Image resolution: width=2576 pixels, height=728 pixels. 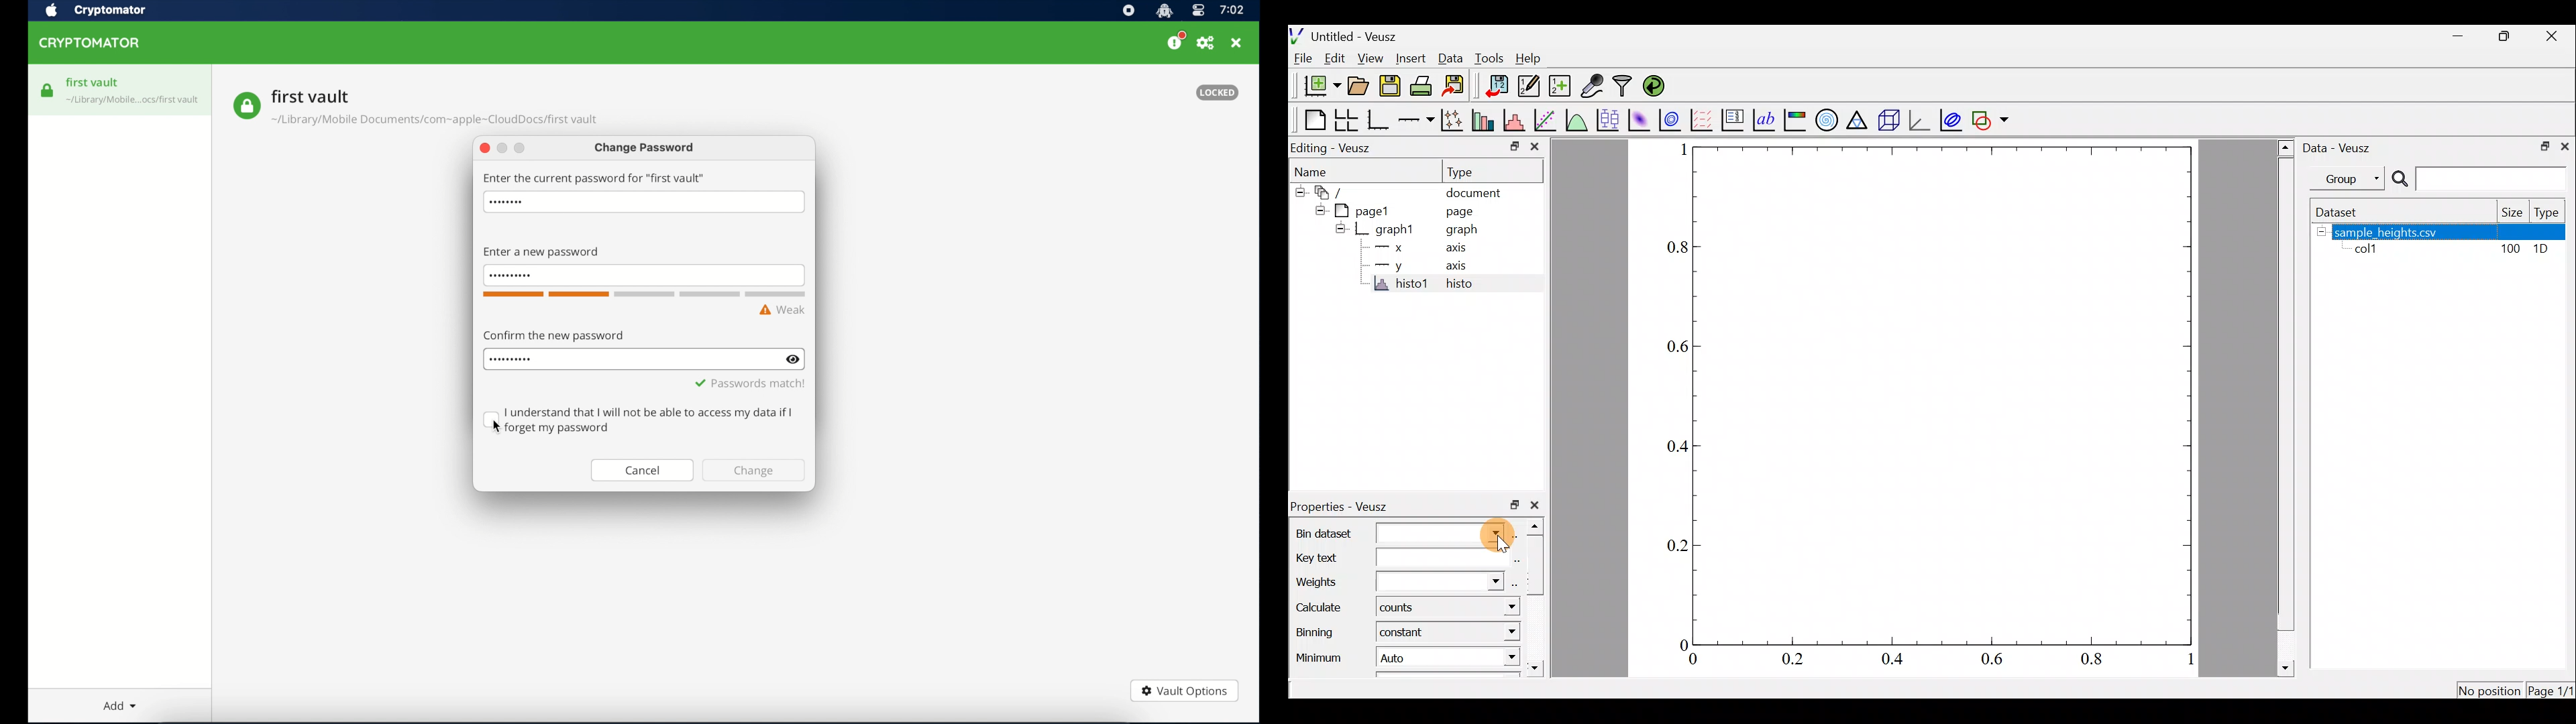 What do you see at coordinates (1321, 654) in the screenshot?
I see `Minimum` at bounding box center [1321, 654].